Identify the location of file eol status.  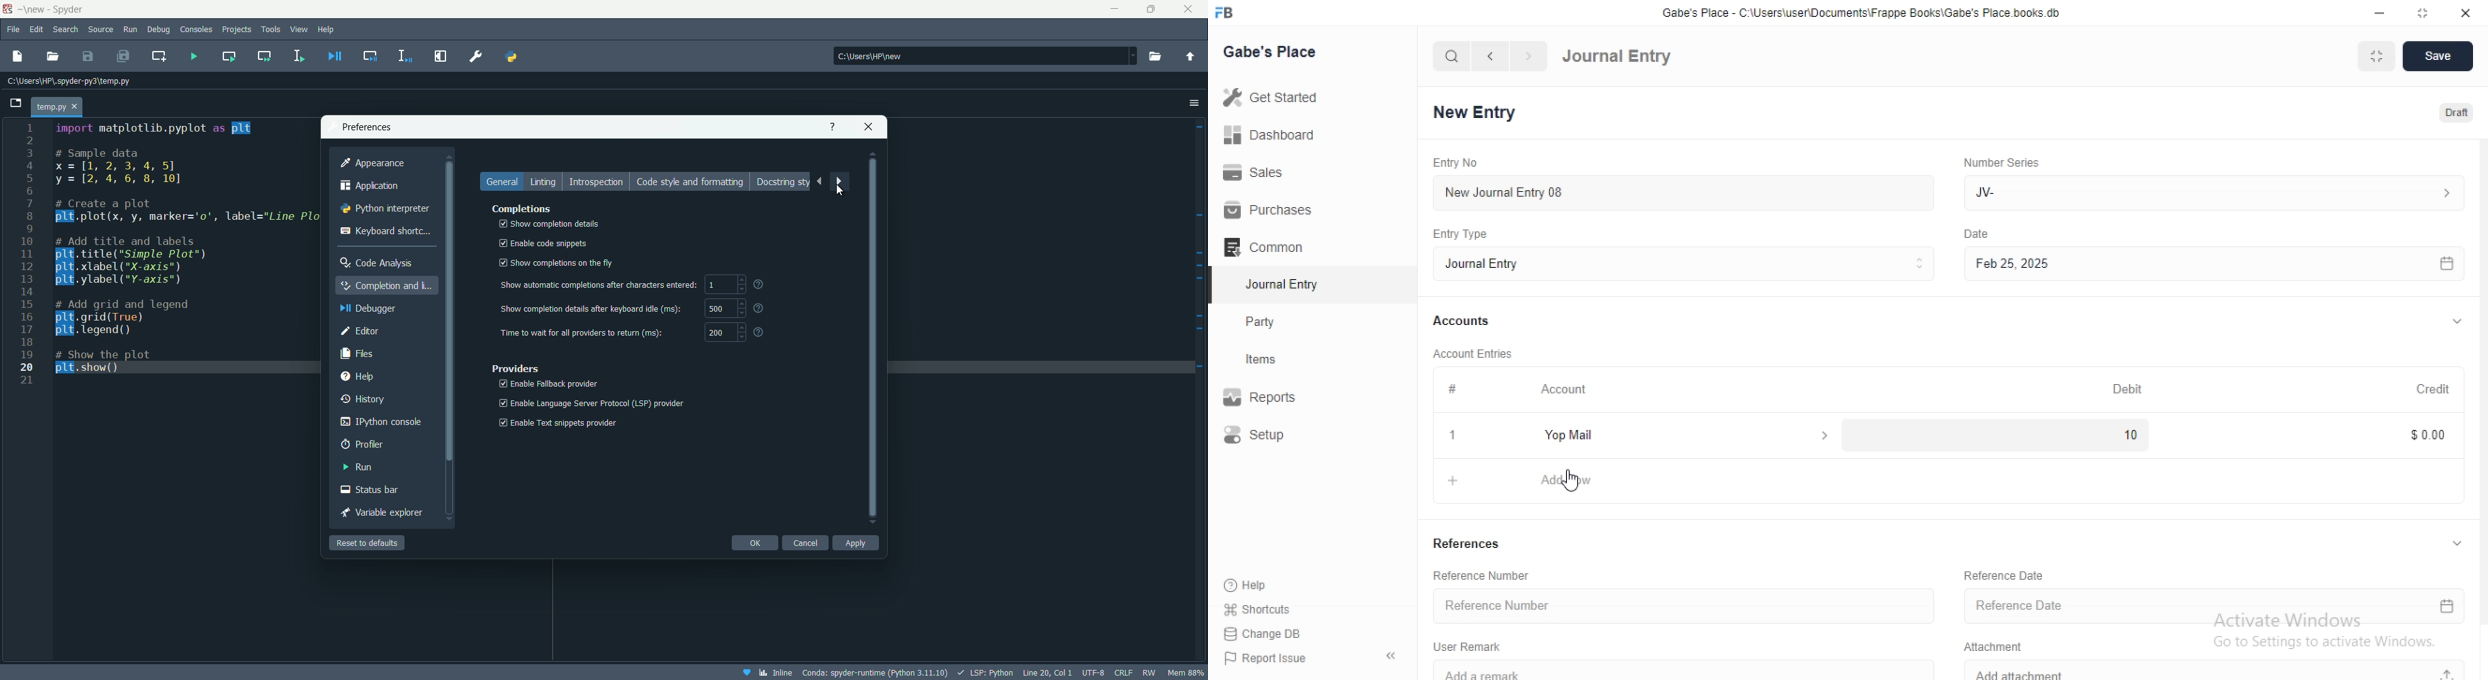
(1123, 673).